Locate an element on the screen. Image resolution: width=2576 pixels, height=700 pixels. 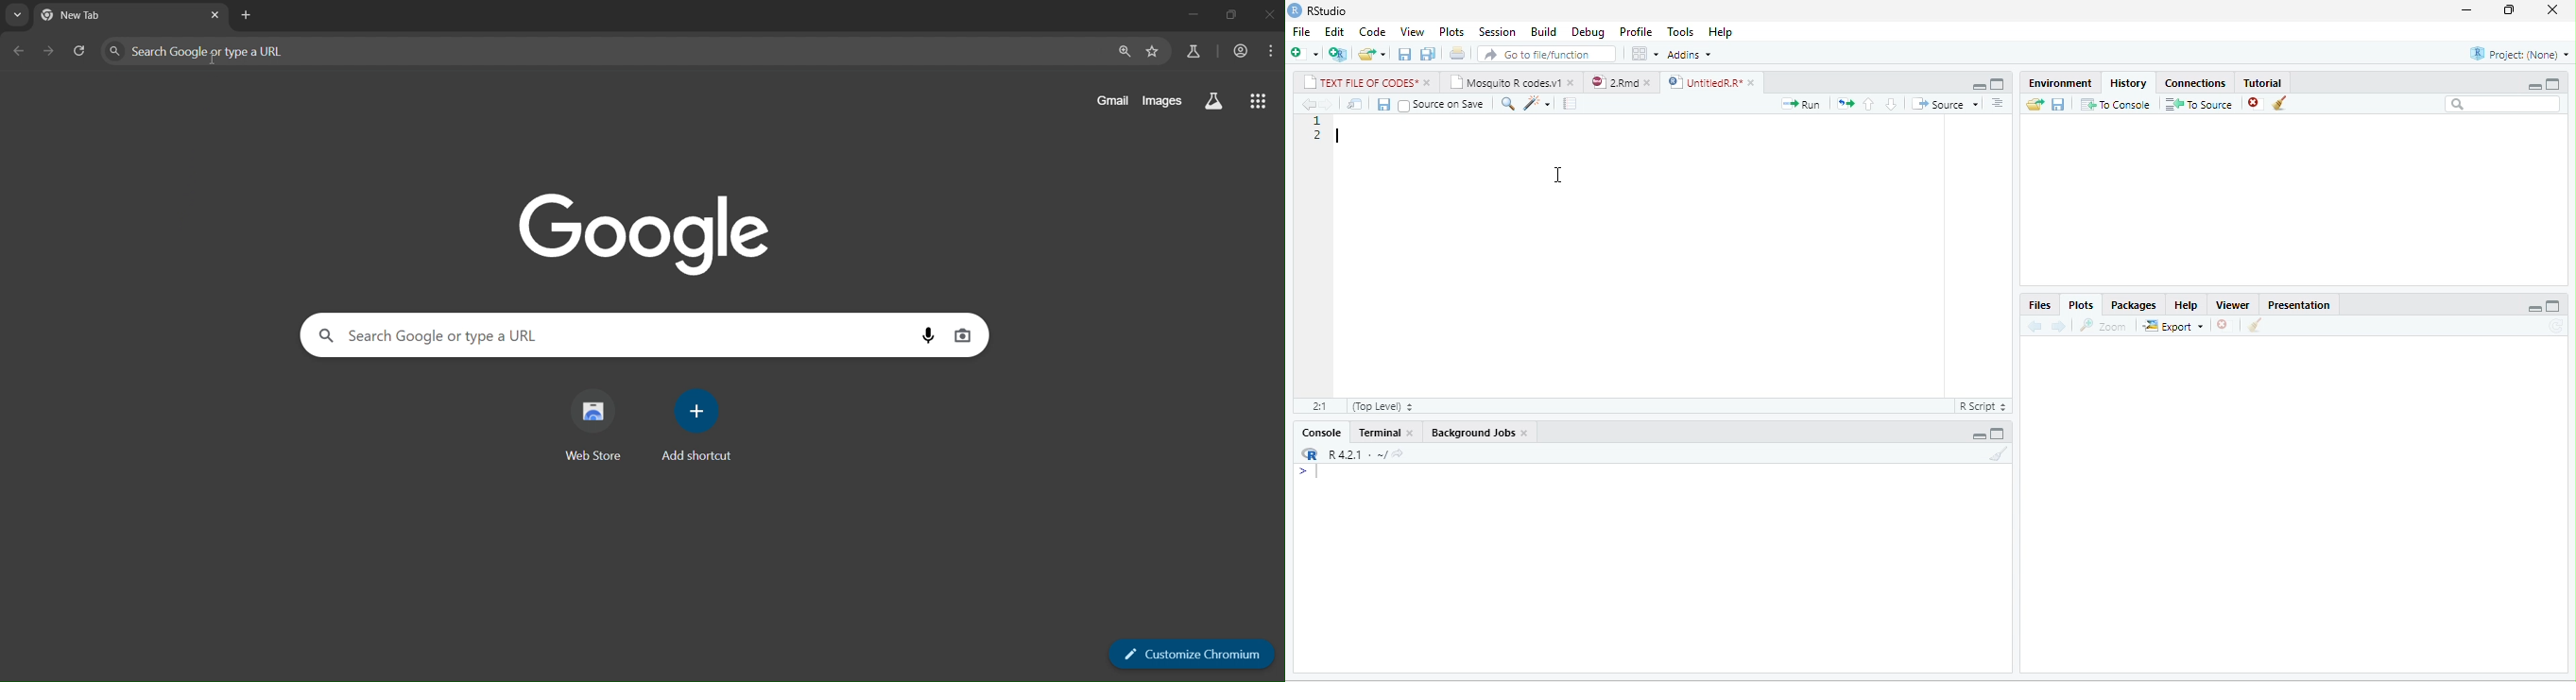
images is located at coordinates (1162, 101).